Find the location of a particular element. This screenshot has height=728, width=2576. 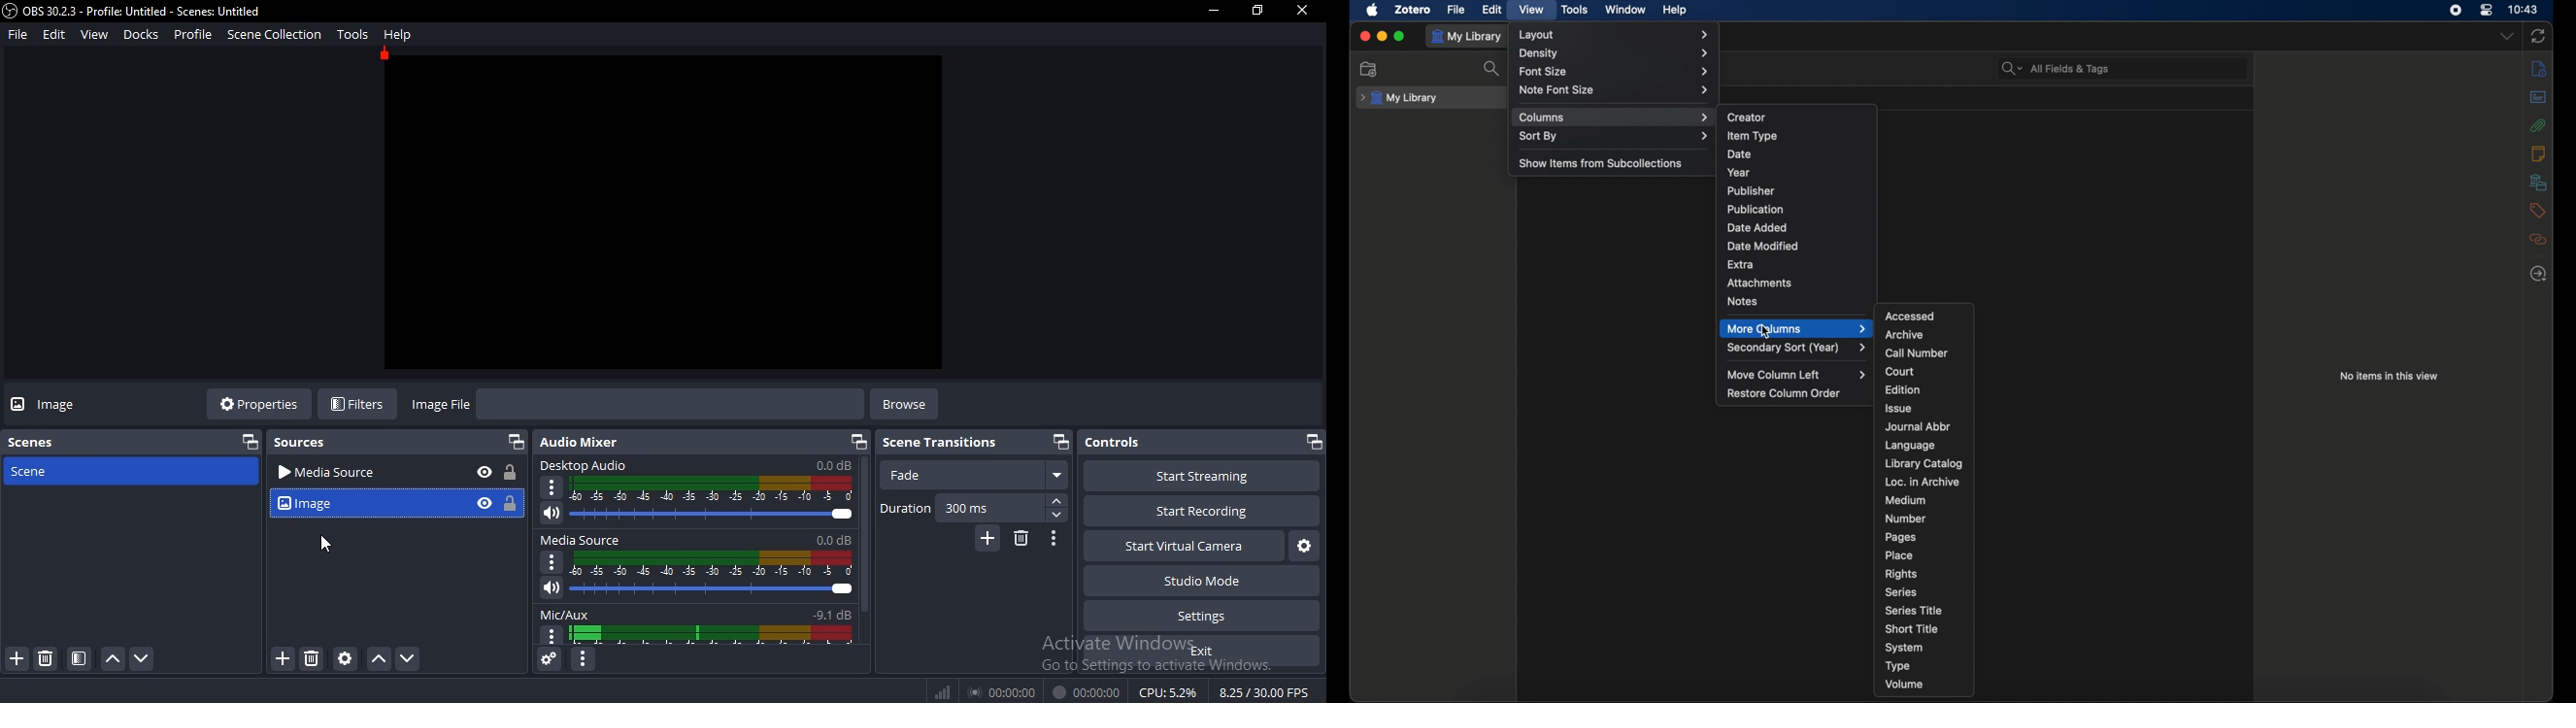

add scene transition is located at coordinates (989, 538).